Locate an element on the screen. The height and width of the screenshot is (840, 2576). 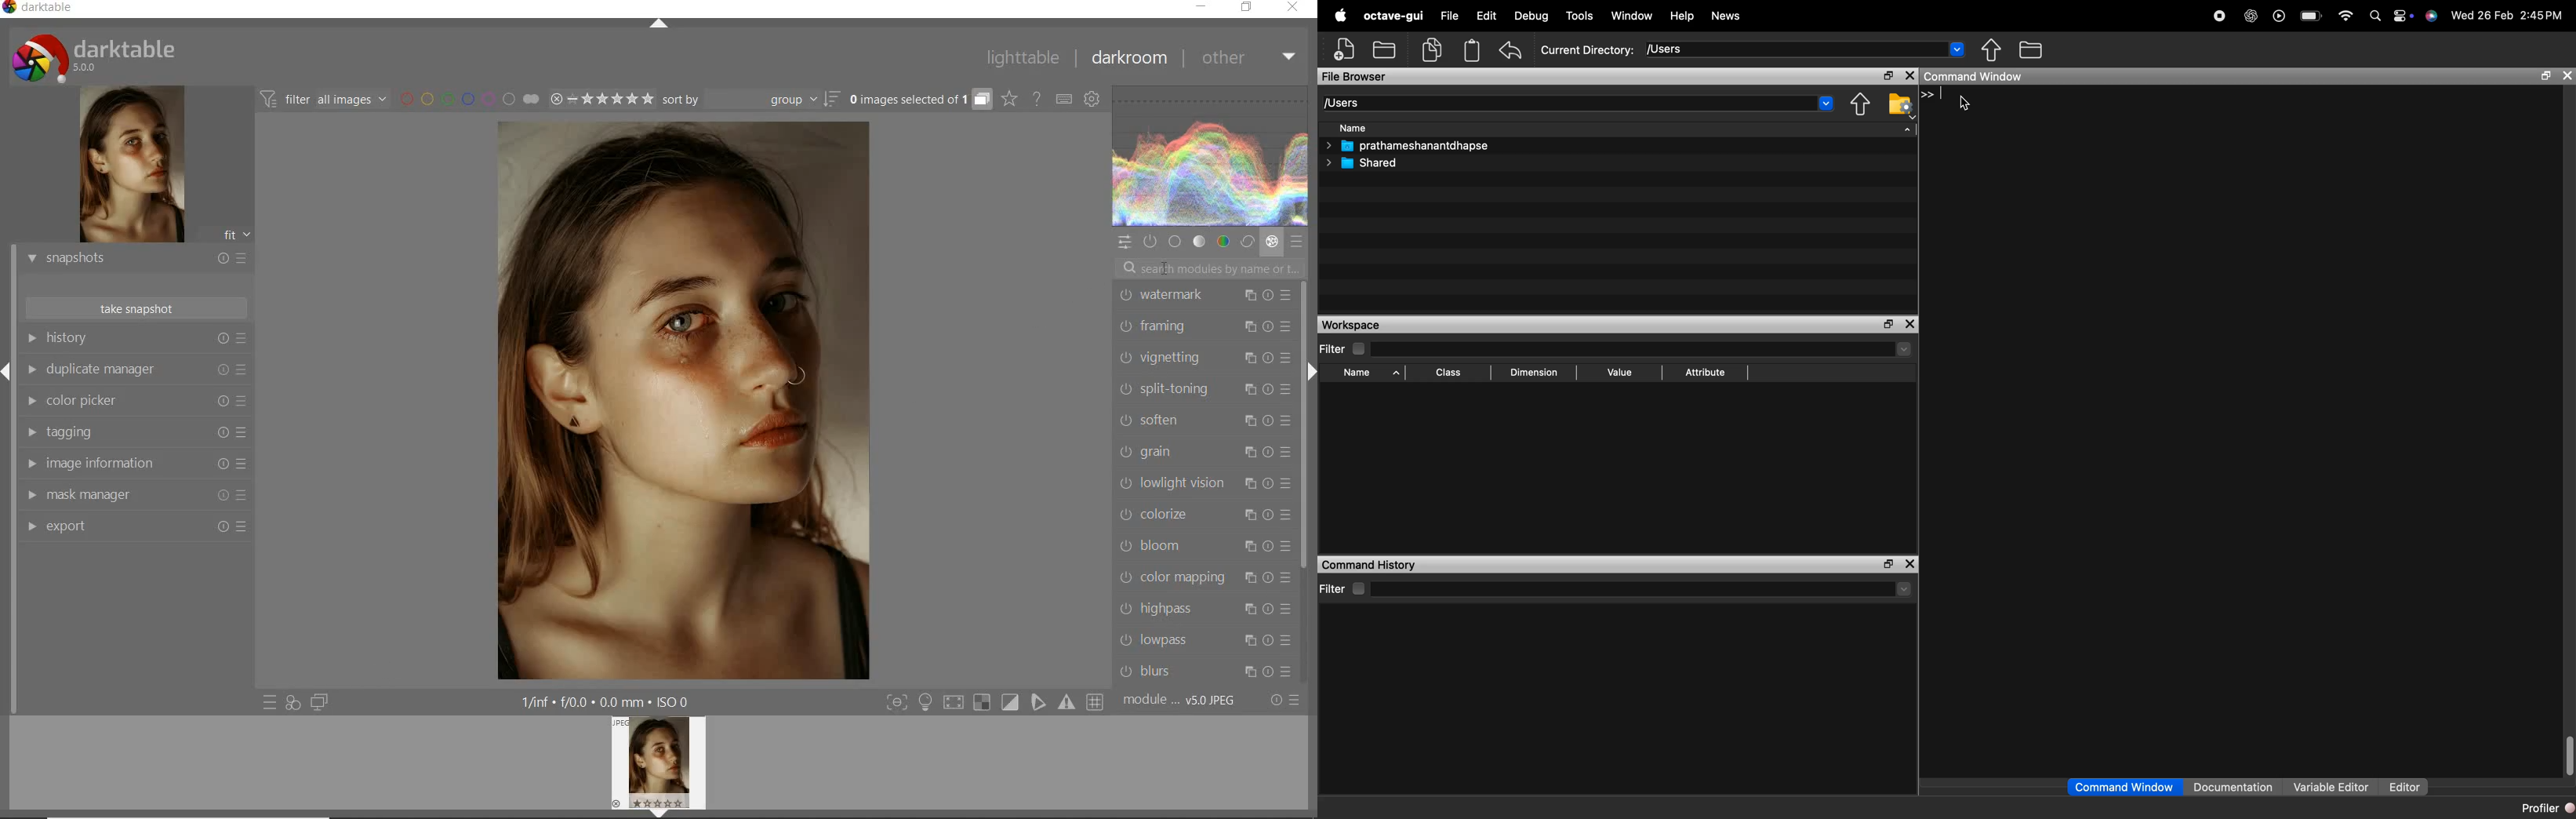
quick access for applying any of your styles is located at coordinates (292, 703).